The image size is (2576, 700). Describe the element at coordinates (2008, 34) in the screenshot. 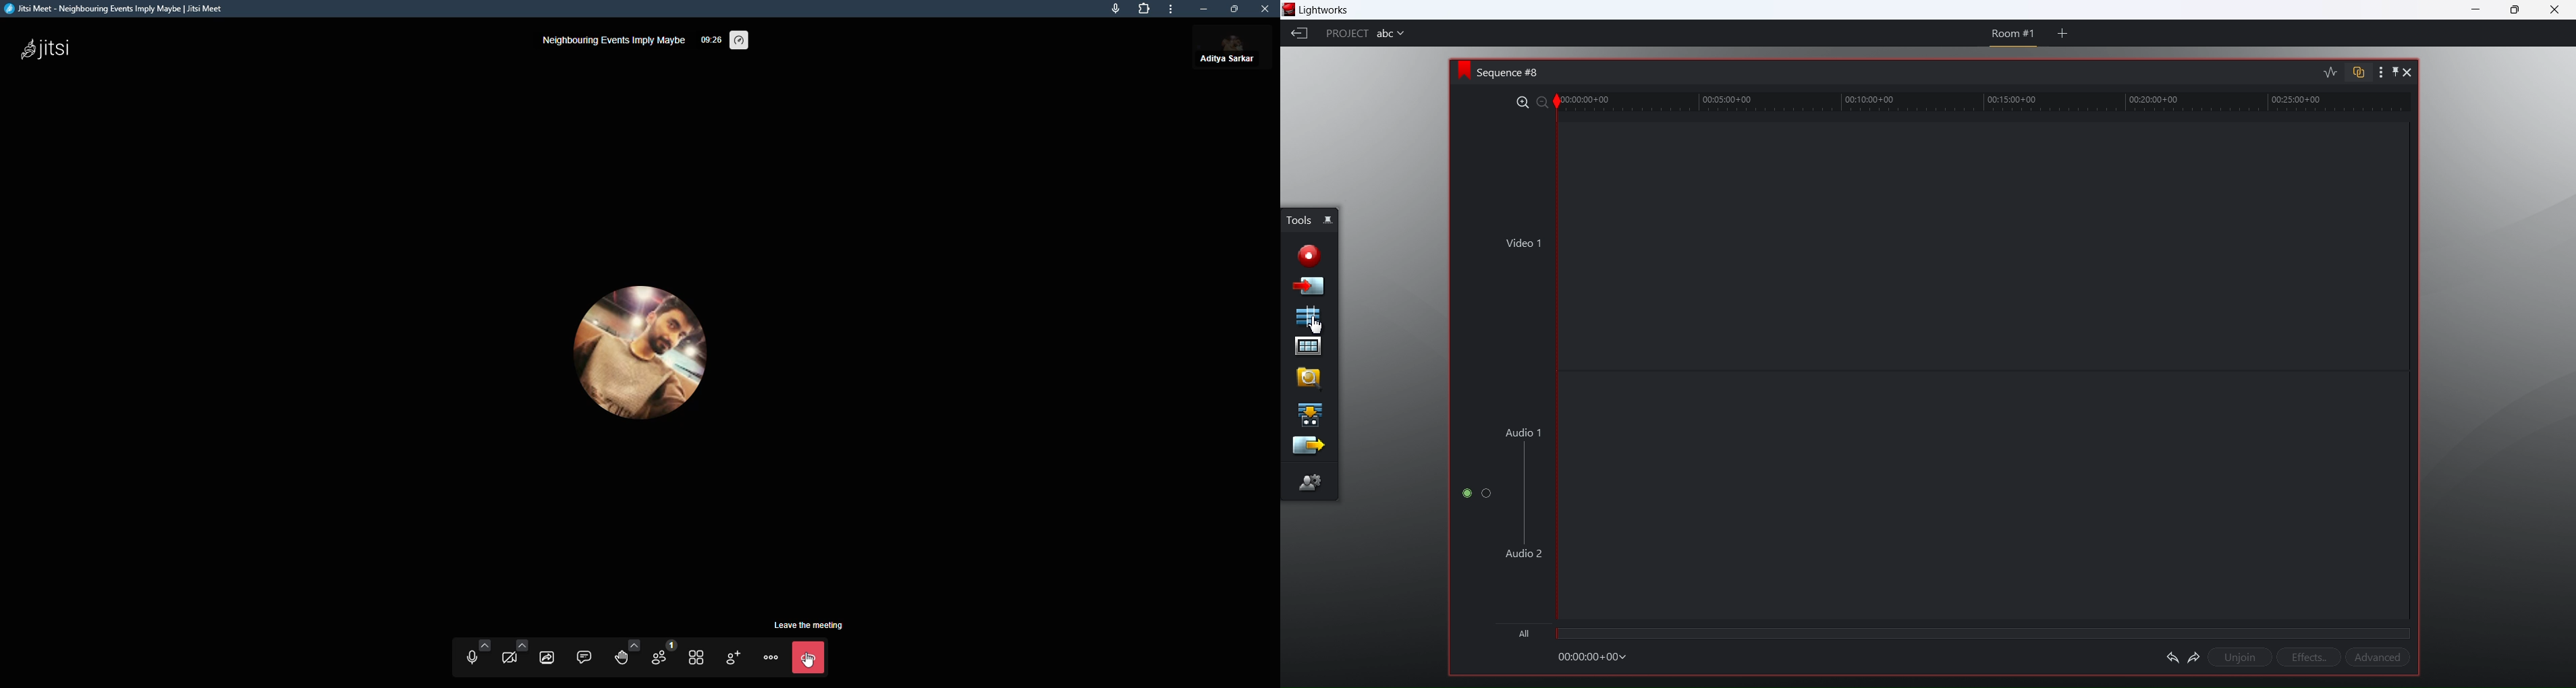

I see `room 1` at that location.